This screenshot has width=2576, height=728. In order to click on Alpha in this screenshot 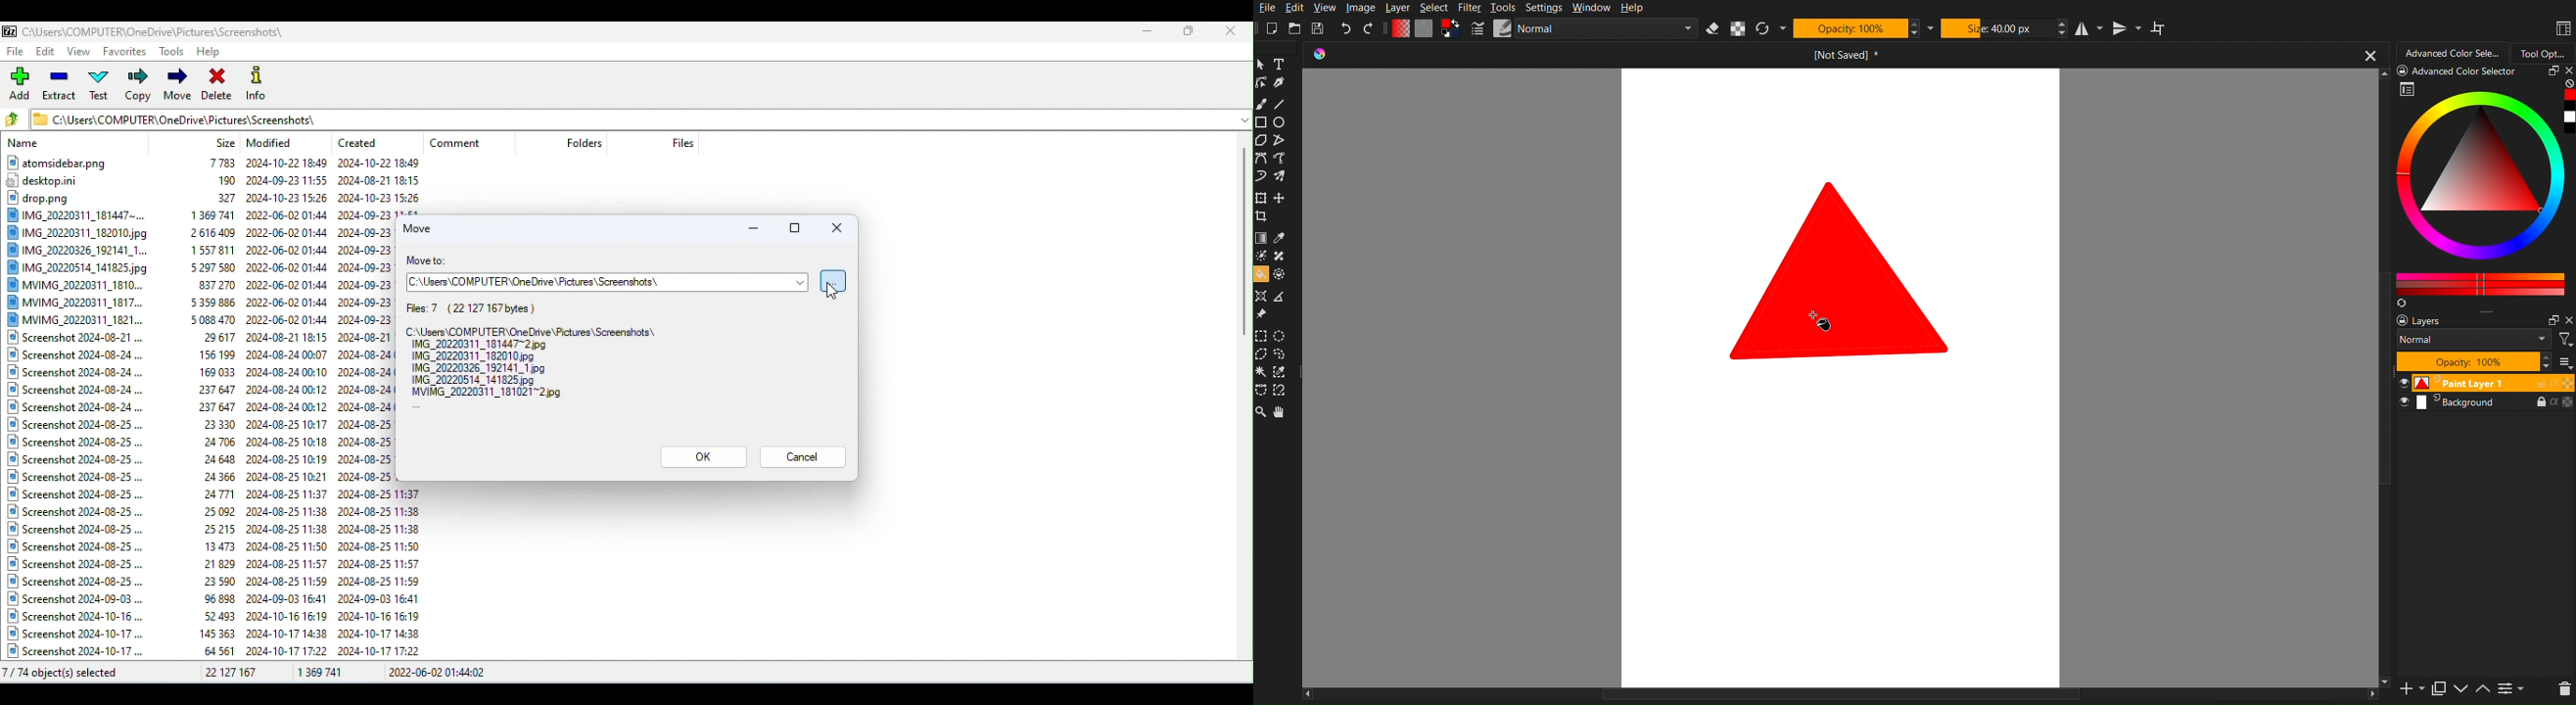, I will do `click(1738, 29)`.